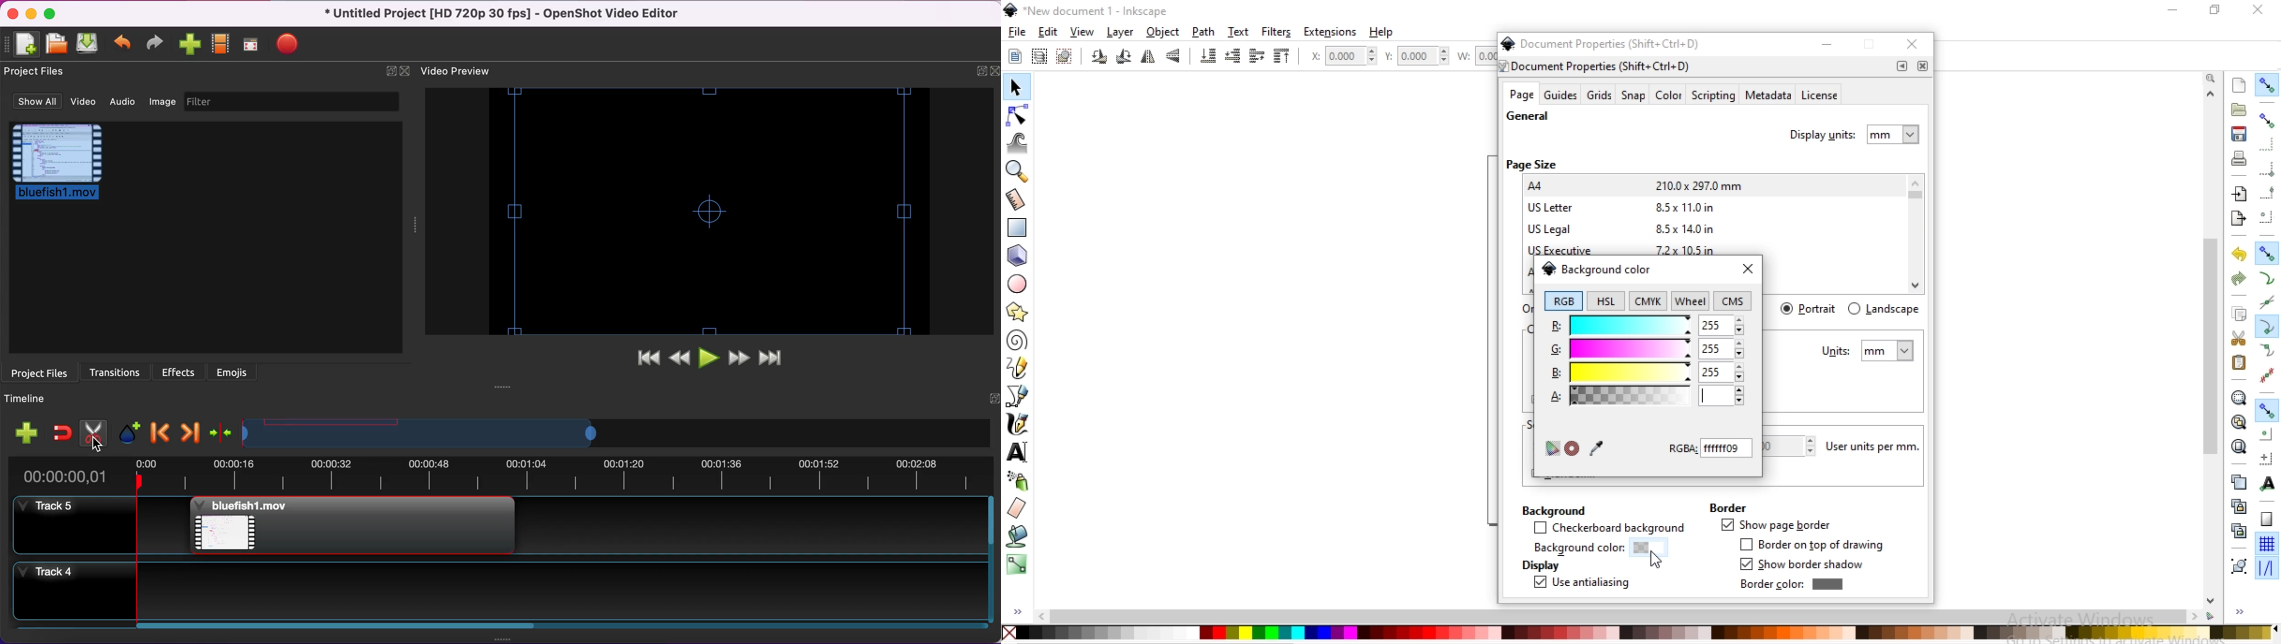 The image size is (2296, 644). Describe the element at coordinates (190, 44) in the screenshot. I see `import files` at that location.